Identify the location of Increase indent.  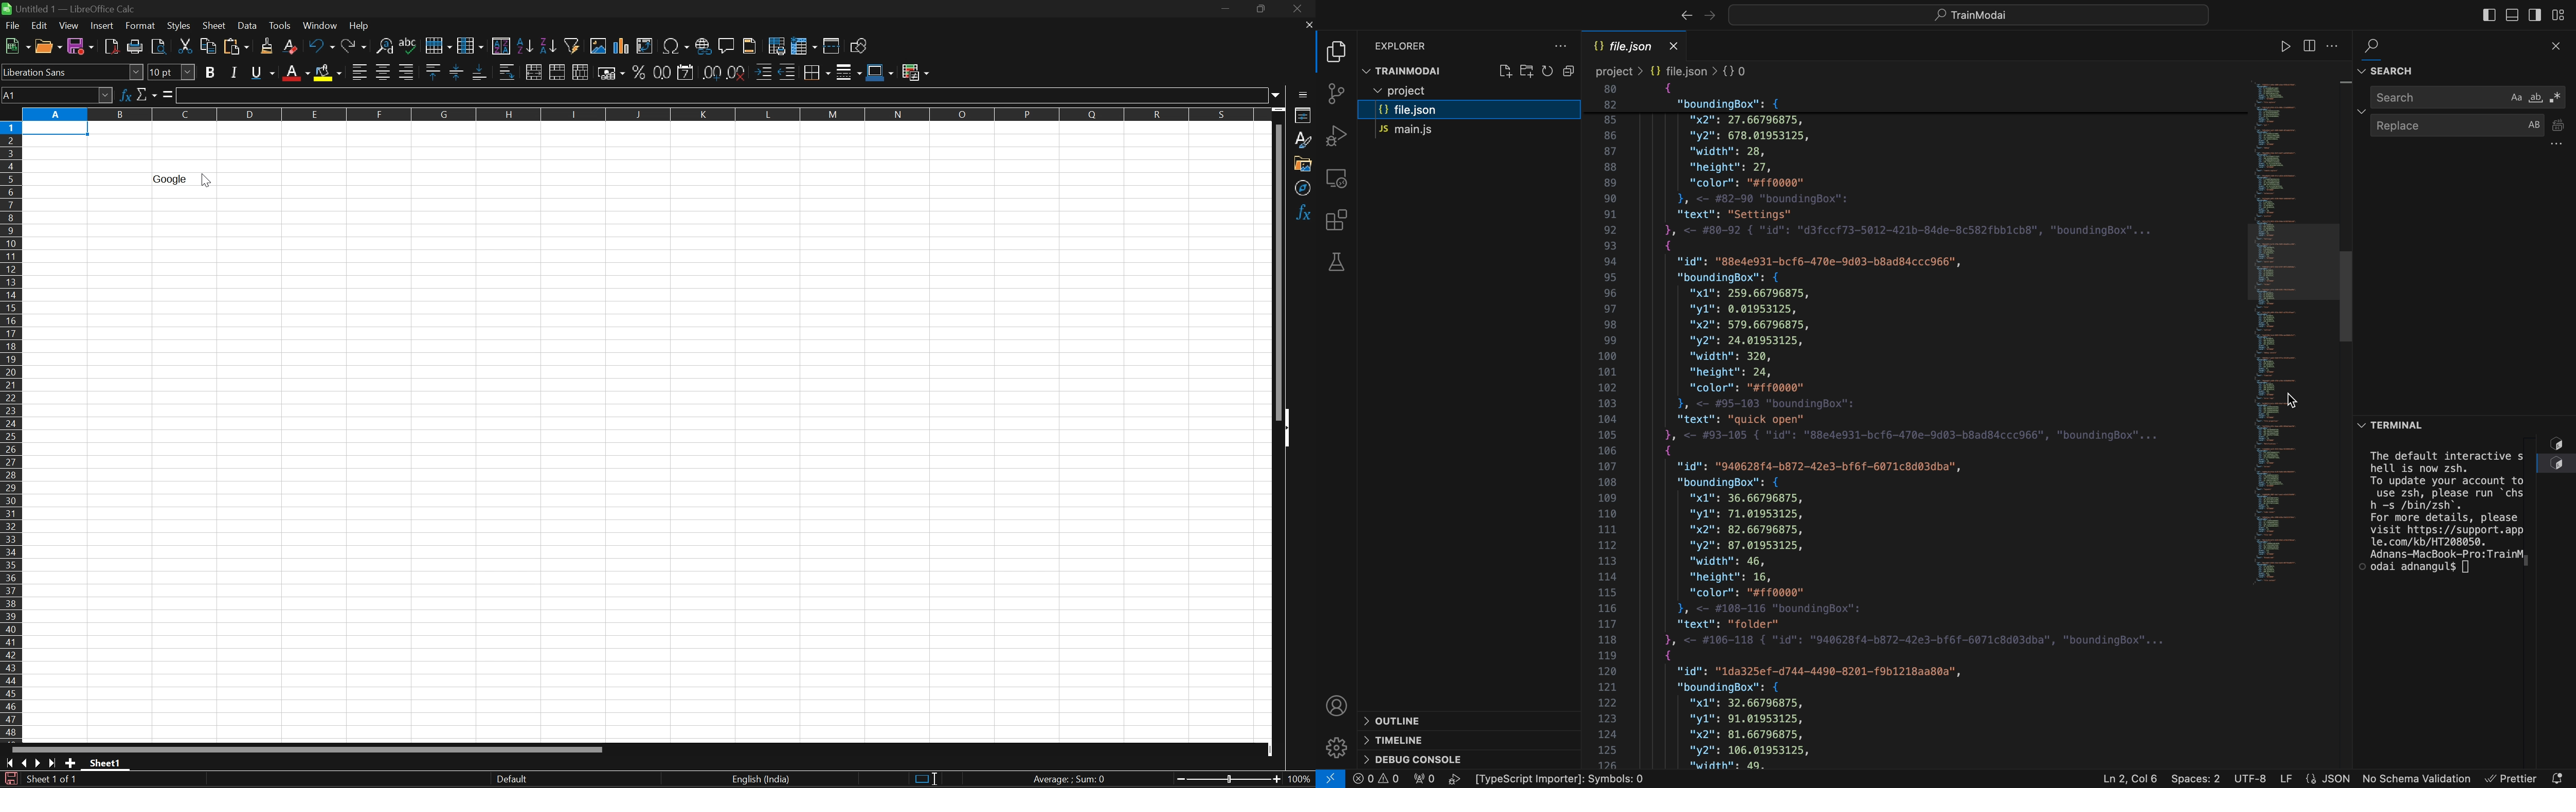
(764, 72).